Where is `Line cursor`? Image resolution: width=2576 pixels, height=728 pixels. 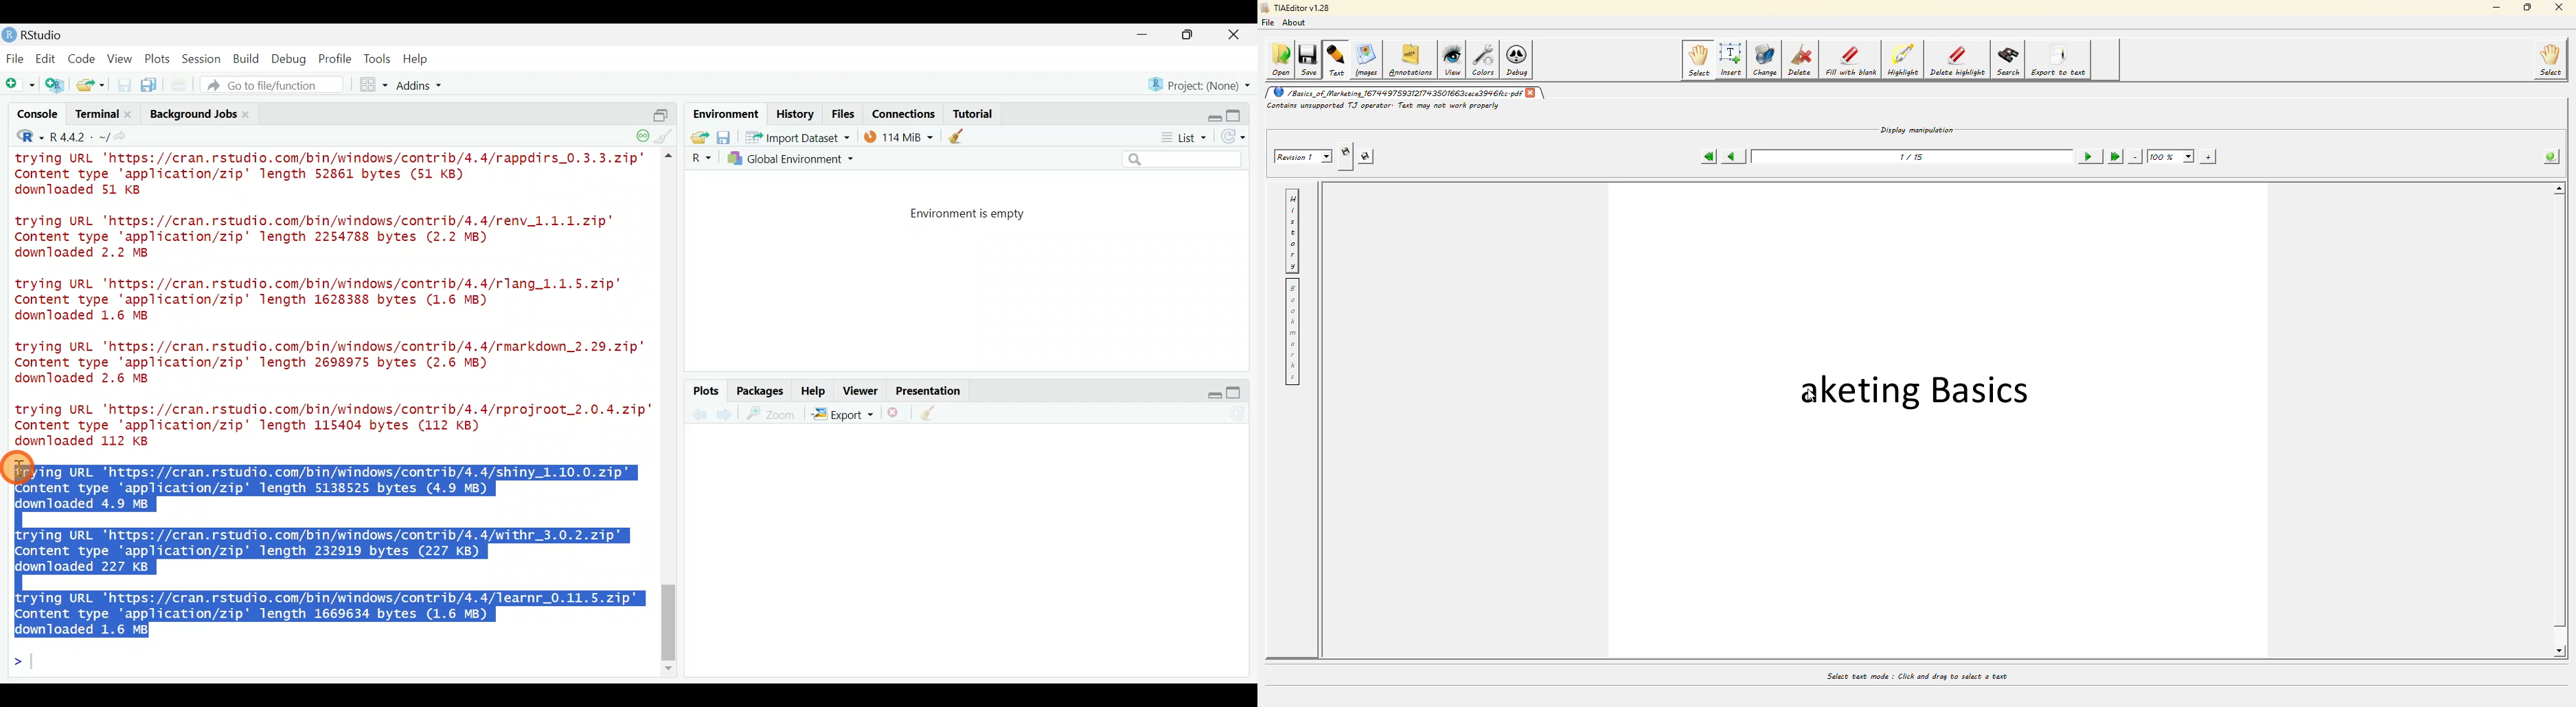 Line cursor is located at coordinates (23, 664).